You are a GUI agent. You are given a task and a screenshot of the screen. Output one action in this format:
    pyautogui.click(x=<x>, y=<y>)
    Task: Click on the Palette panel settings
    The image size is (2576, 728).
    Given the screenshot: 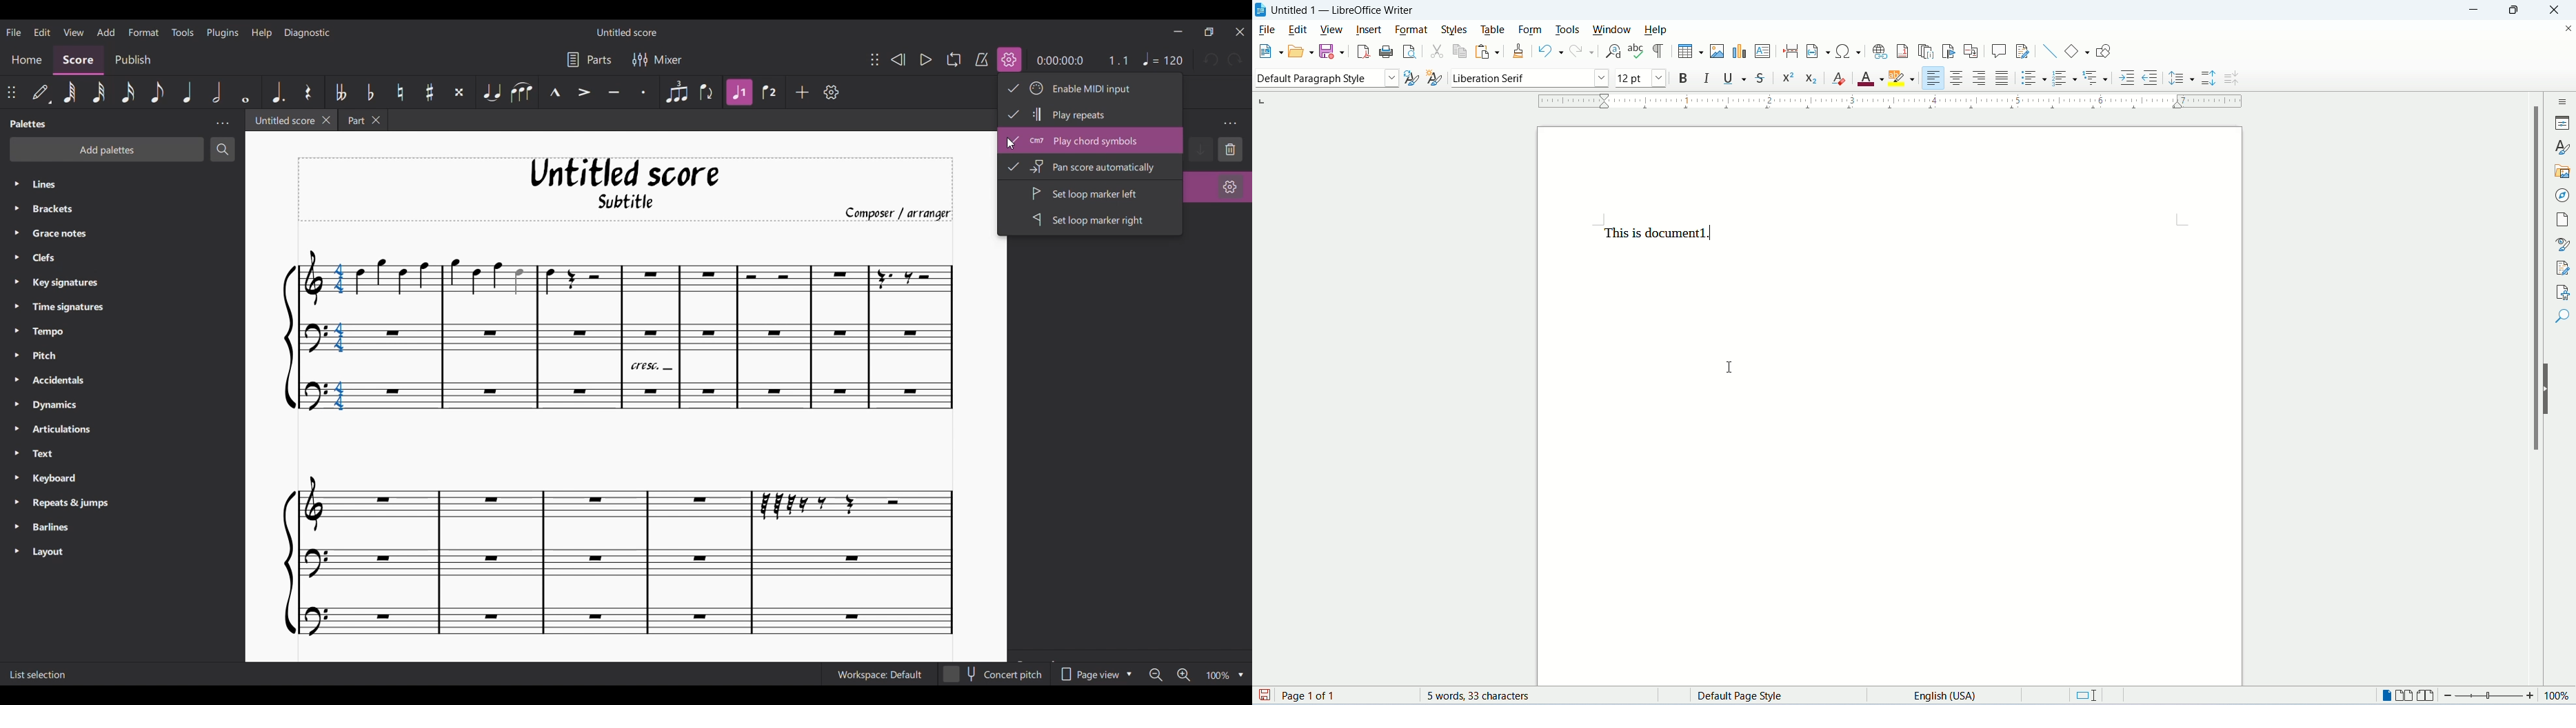 What is the action you would take?
    pyautogui.click(x=222, y=124)
    